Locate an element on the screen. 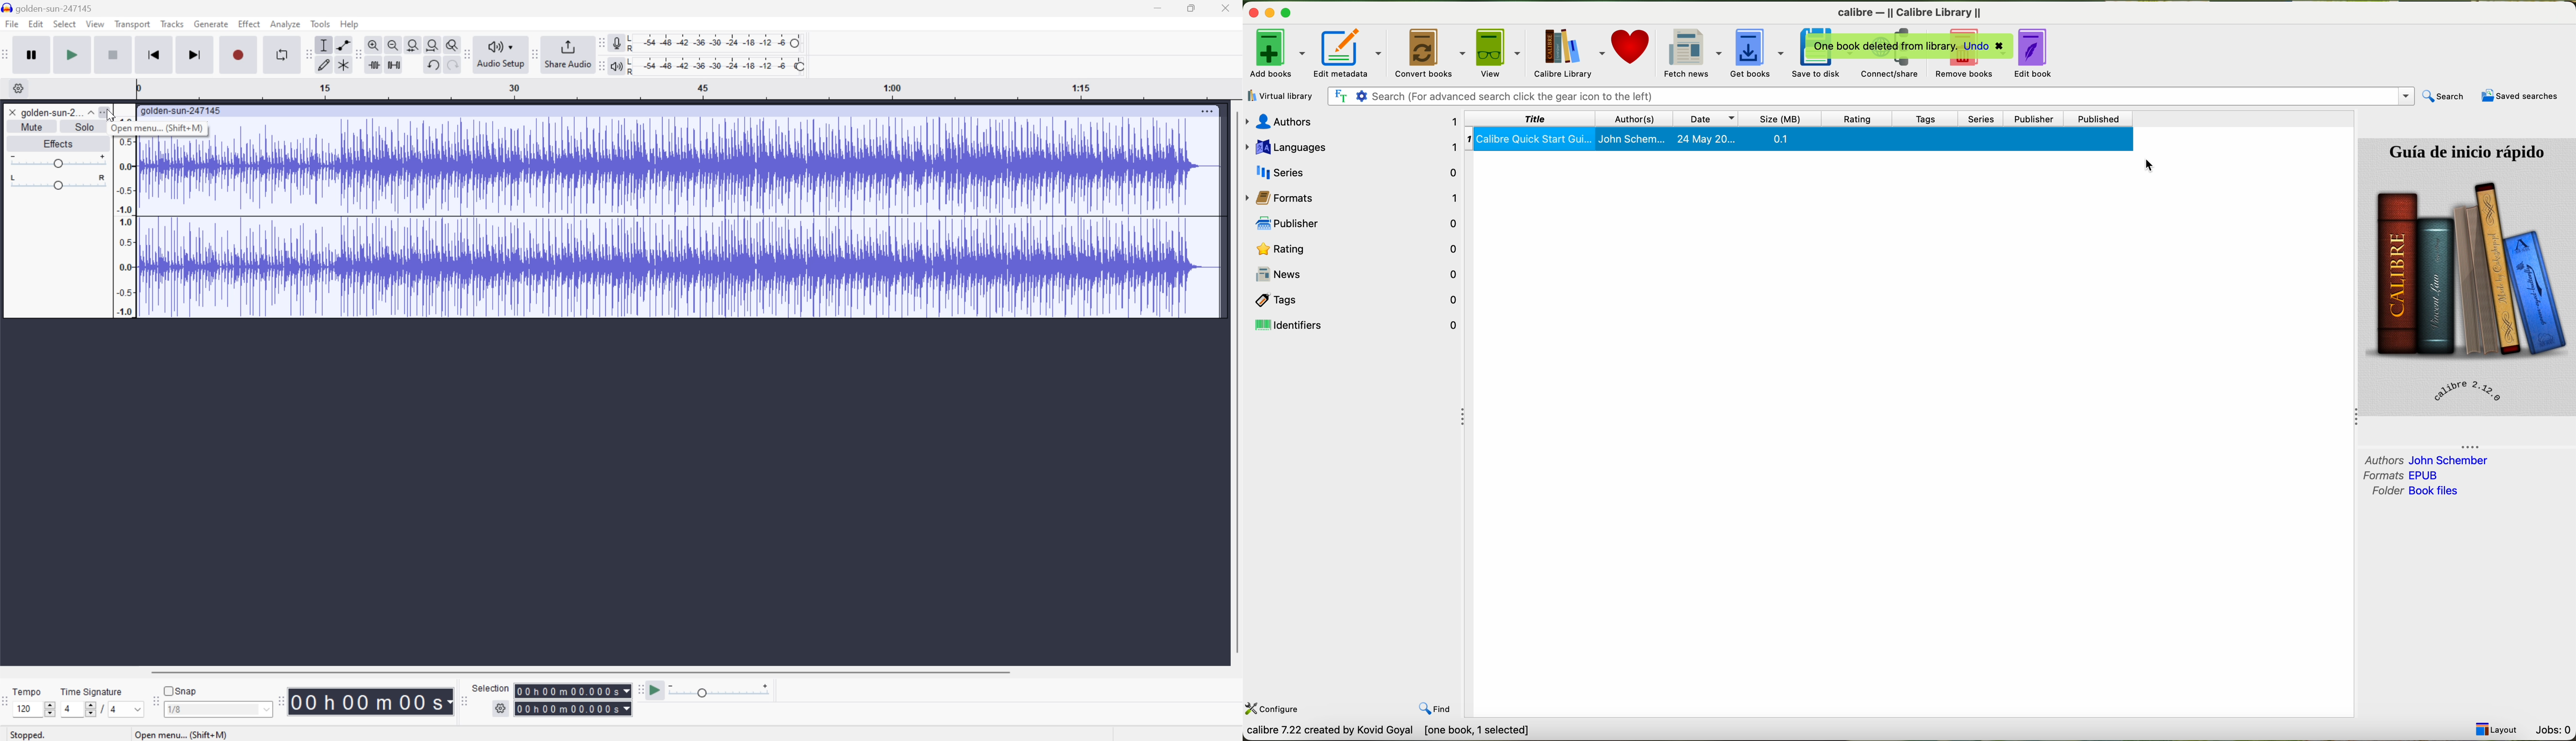  mouse is located at coordinates (2151, 165).